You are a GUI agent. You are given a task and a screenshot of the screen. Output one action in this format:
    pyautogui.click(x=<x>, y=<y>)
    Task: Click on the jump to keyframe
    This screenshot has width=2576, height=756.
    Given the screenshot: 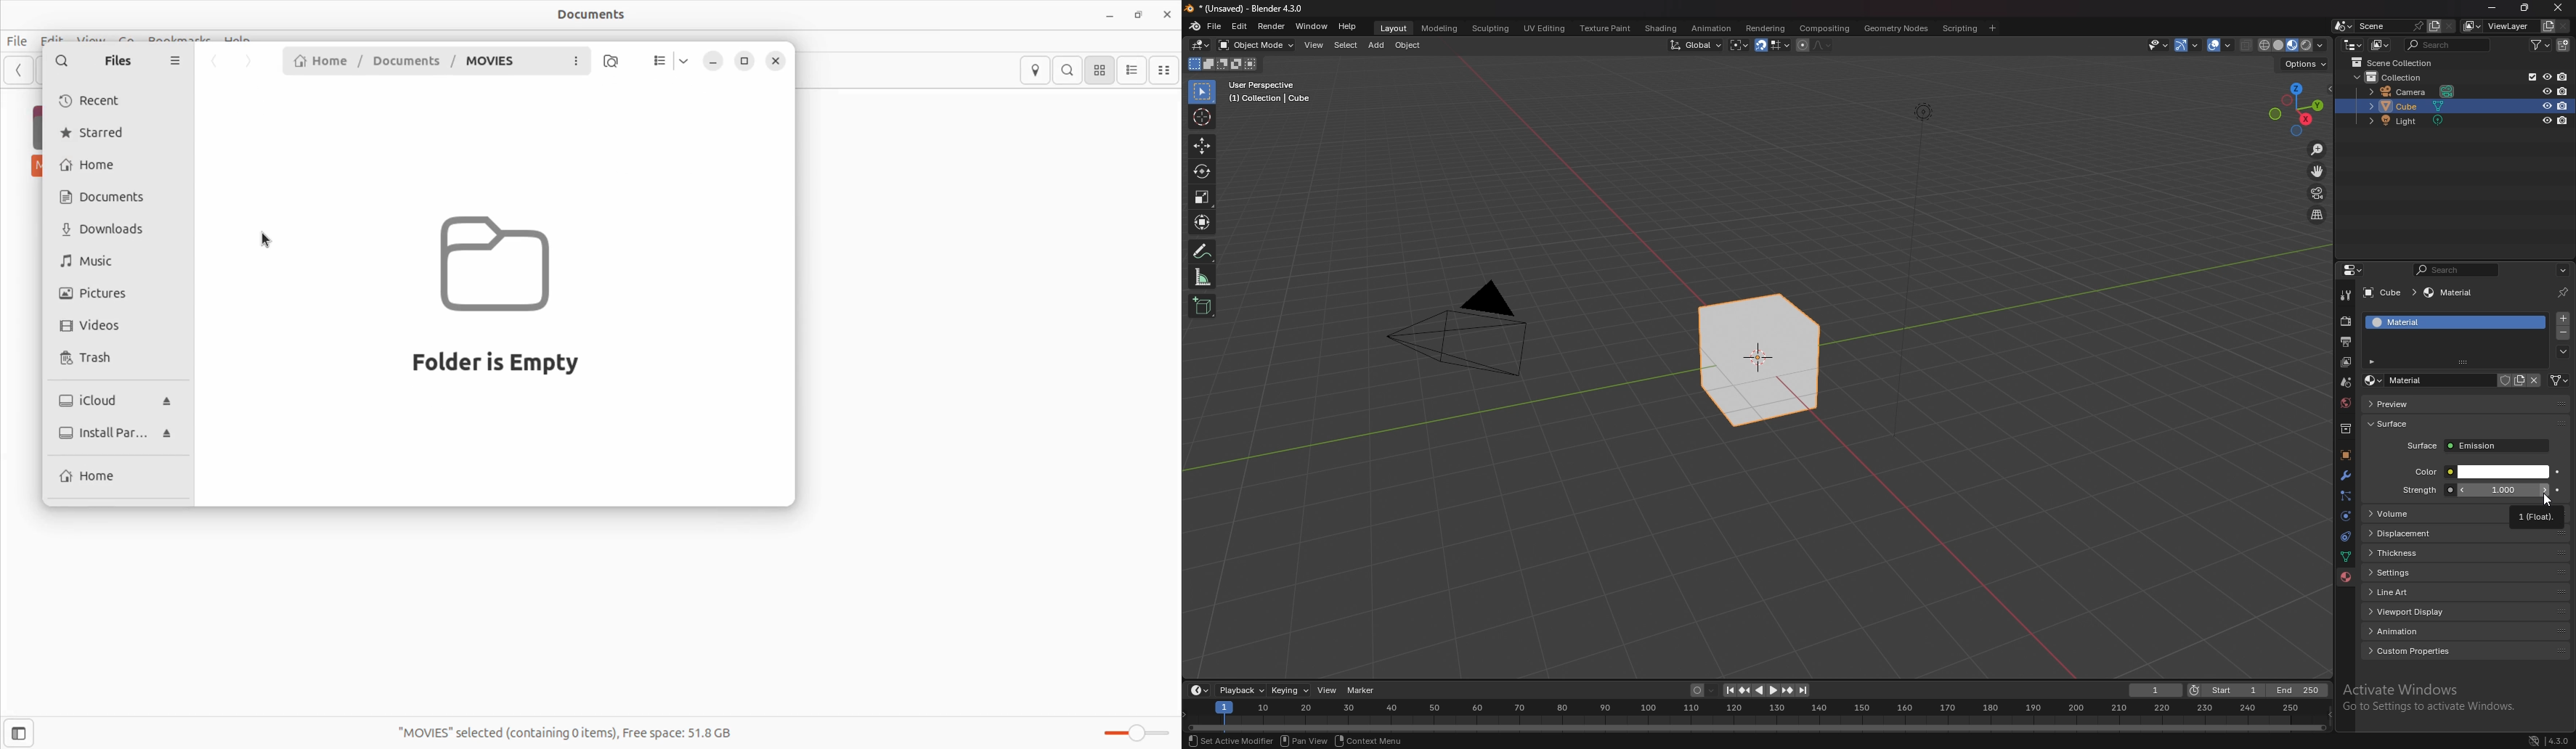 What is the action you would take?
    pyautogui.click(x=1788, y=690)
    